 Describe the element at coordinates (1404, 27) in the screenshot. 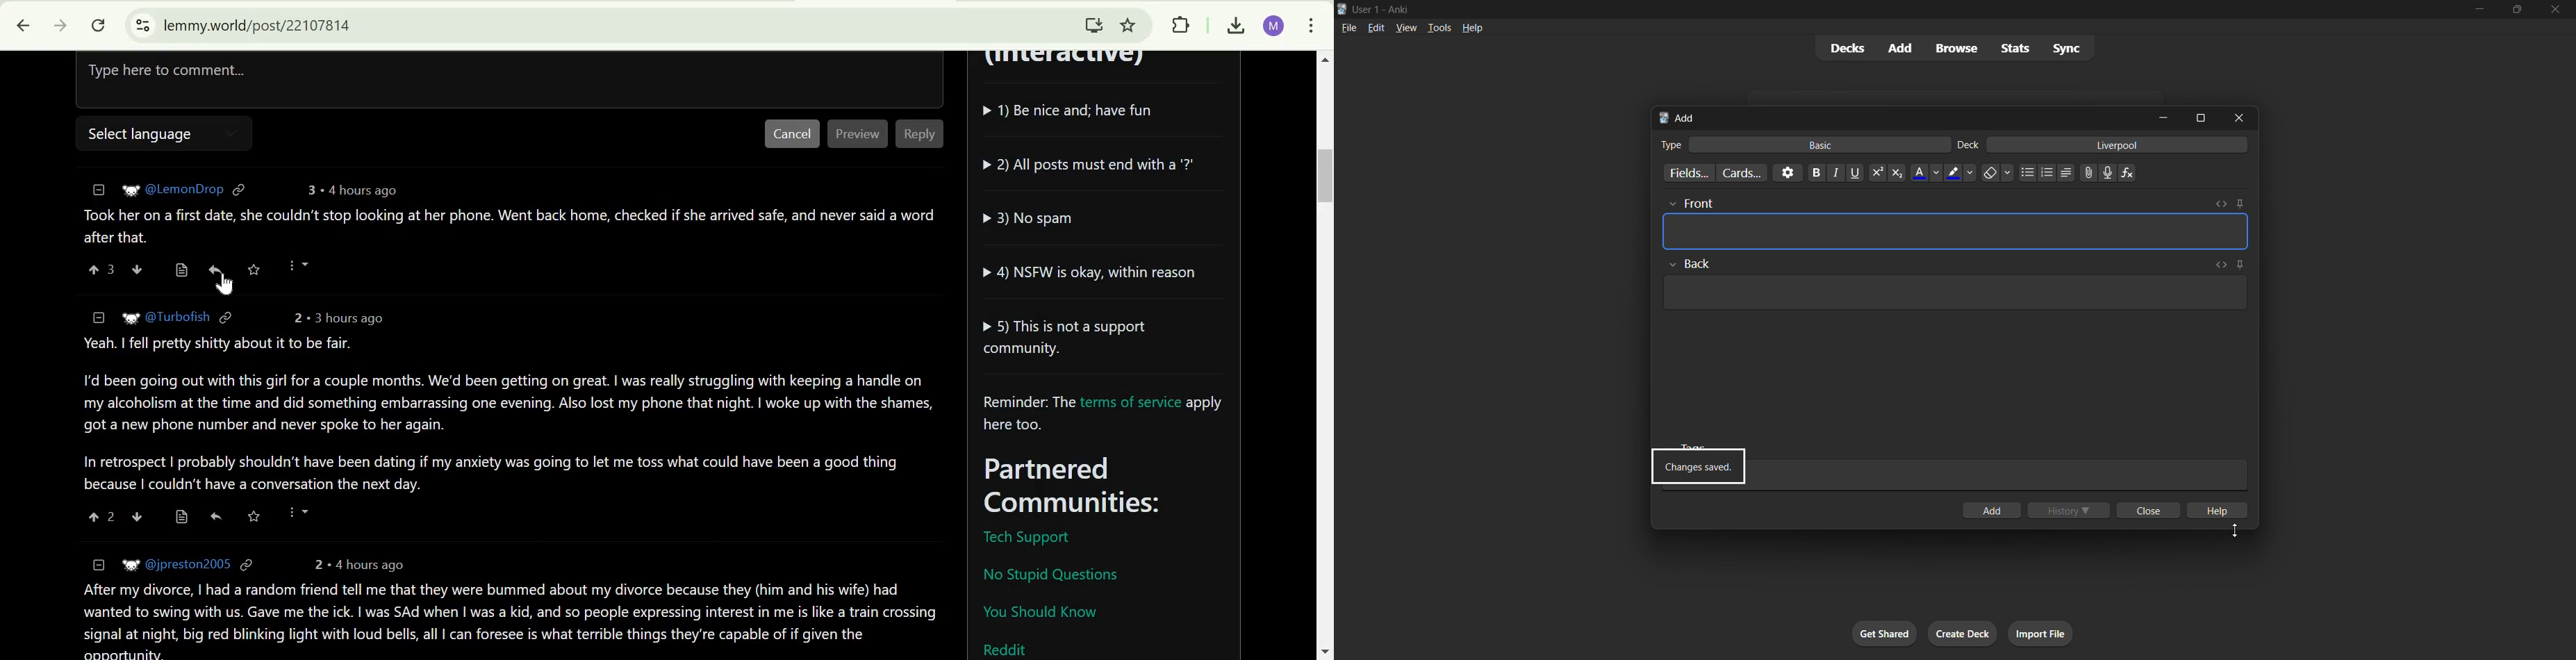

I see `view` at that location.